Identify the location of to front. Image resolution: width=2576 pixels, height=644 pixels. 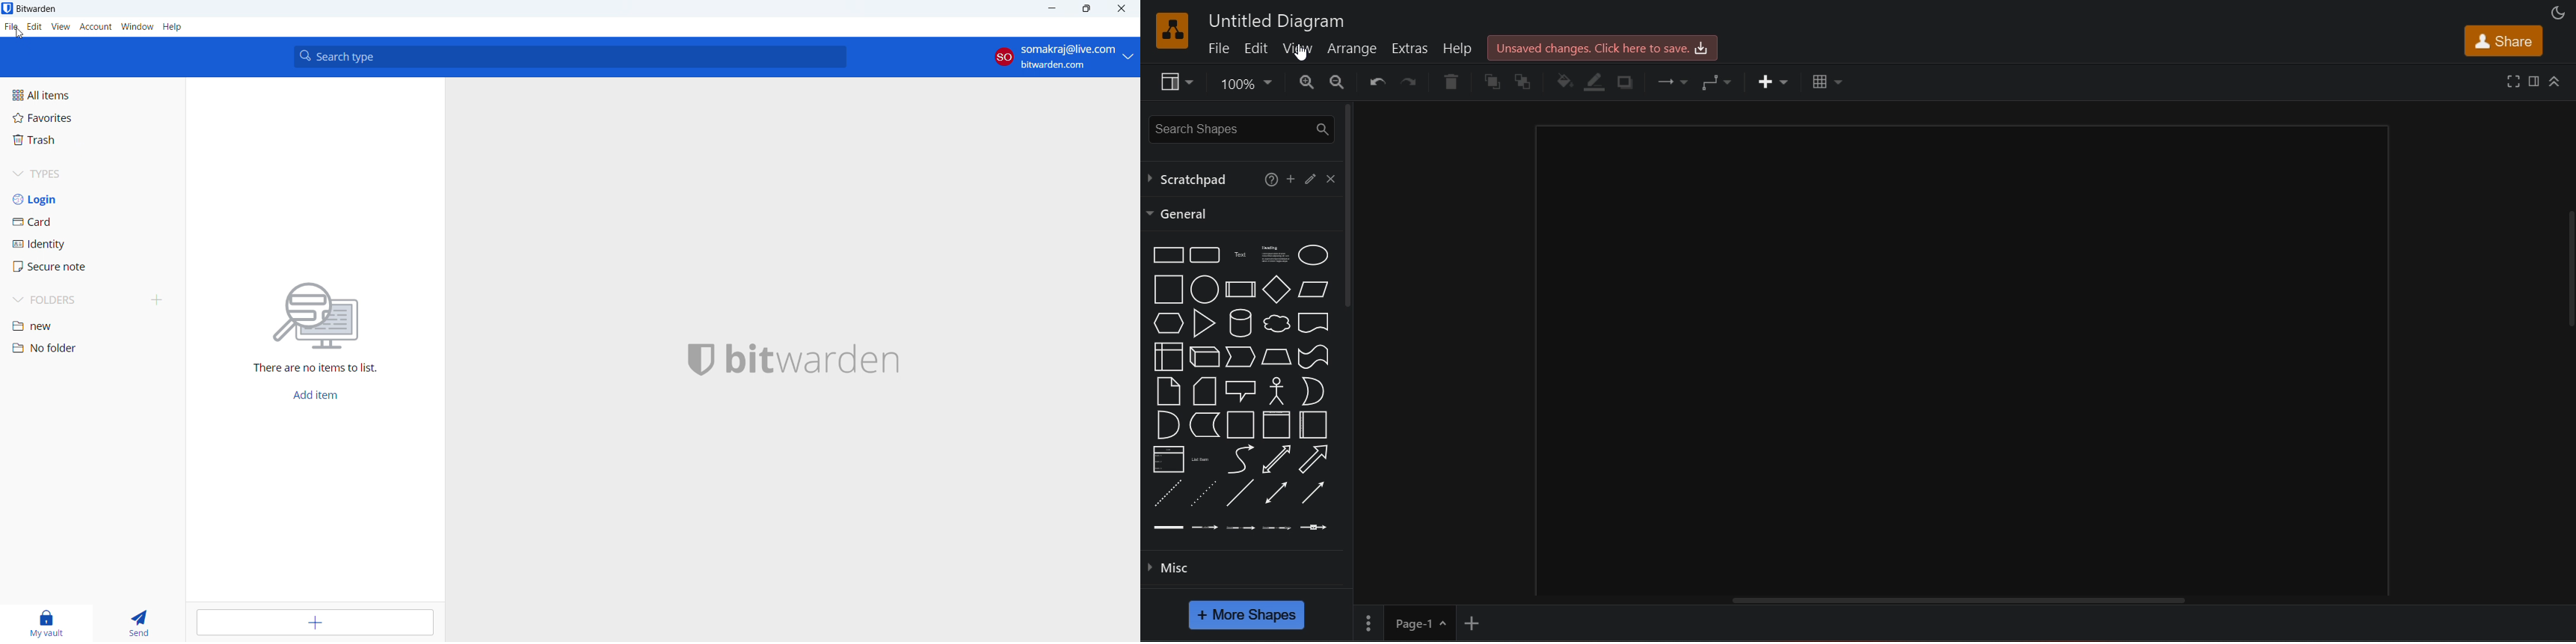
(1490, 82).